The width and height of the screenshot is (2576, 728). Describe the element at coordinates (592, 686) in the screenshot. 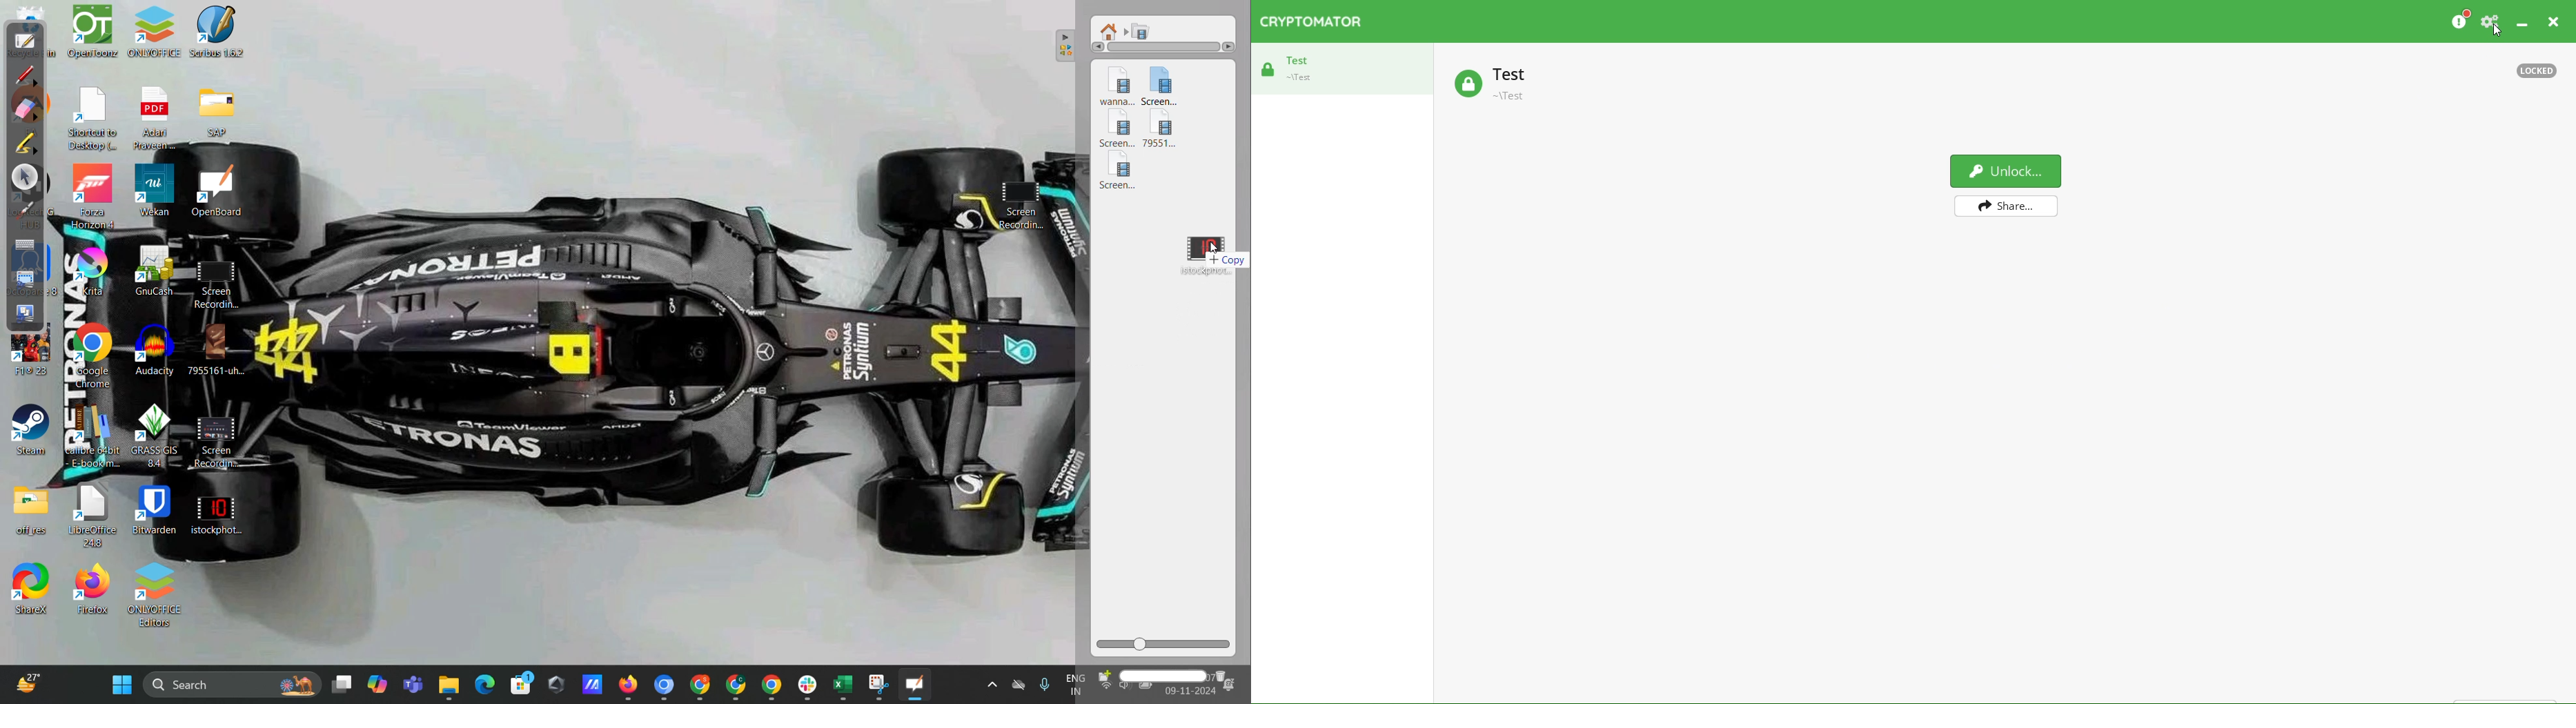

I see `shortcut on desktop taskbar` at that location.